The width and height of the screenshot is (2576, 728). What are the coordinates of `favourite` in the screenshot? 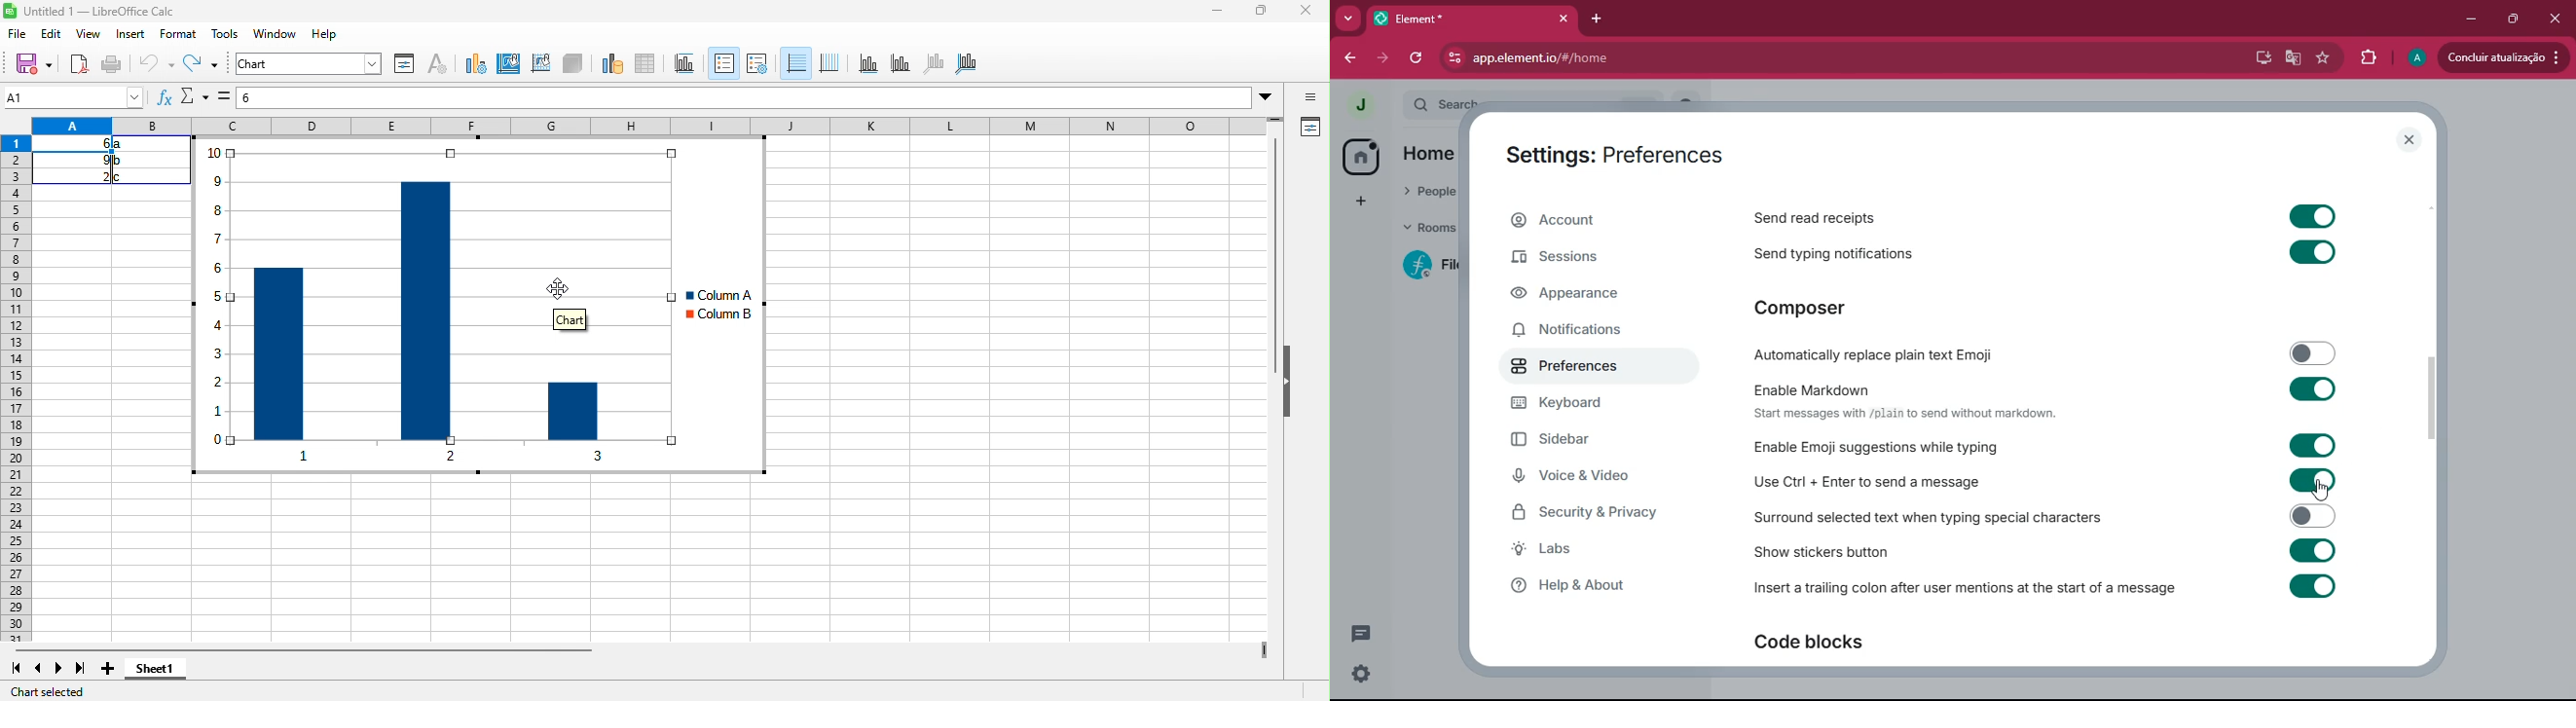 It's located at (2326, 58).